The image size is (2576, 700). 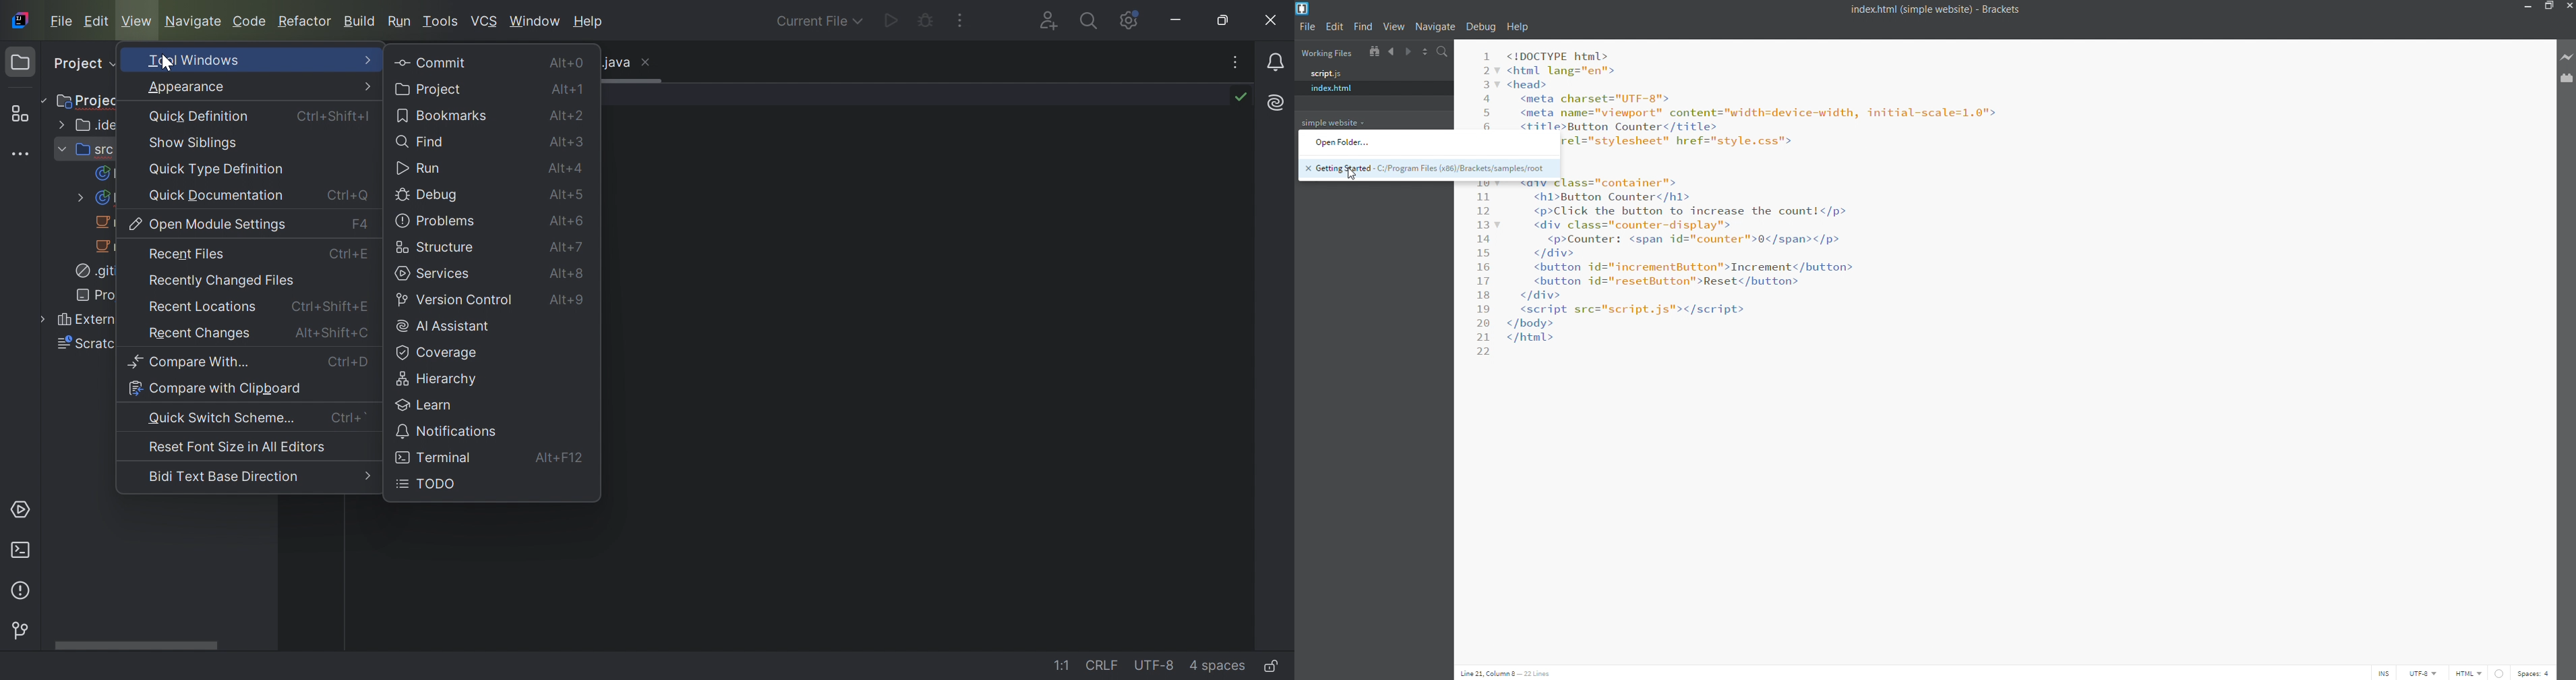 What do you see at coordinates (1424, 143) in the screenshot?
I see `Open Folder...` at bounding box center [1424, 143].